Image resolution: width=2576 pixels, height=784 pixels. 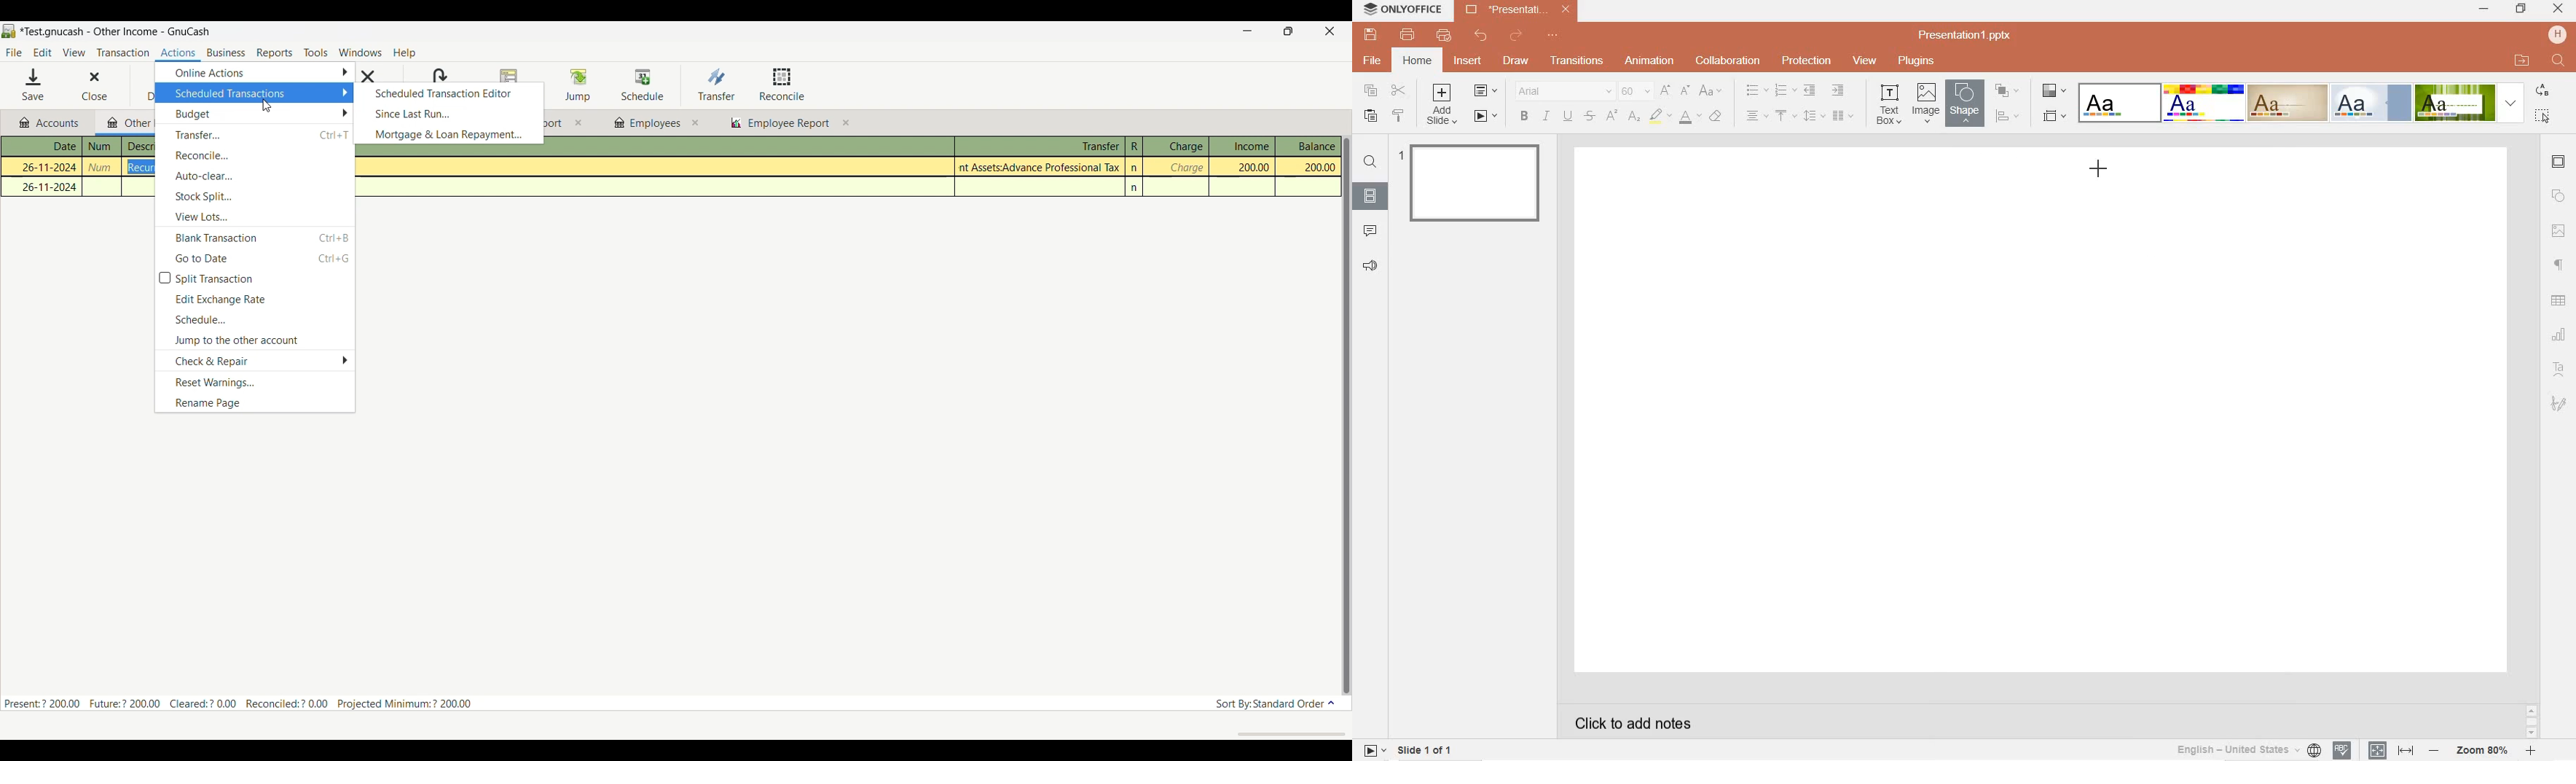 I want to click on Rename page, so click(x=254, y=403).